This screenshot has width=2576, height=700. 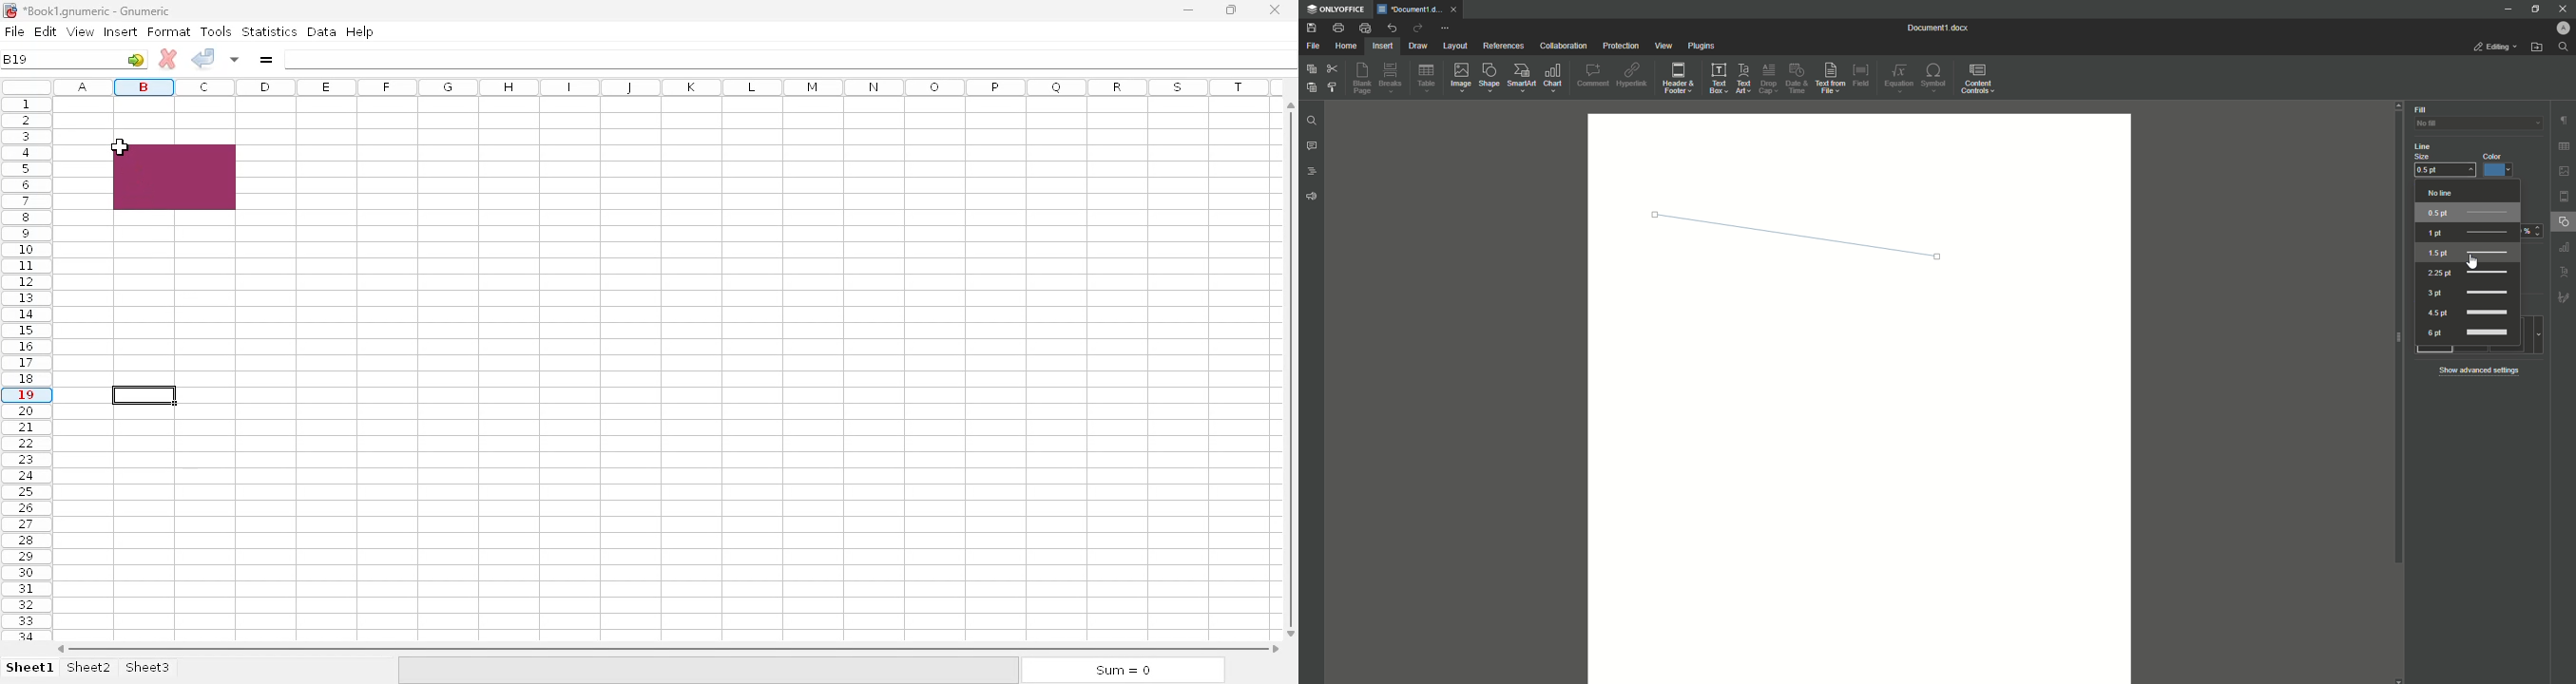 I want to click on minimize, so click(x=1188, y=10).